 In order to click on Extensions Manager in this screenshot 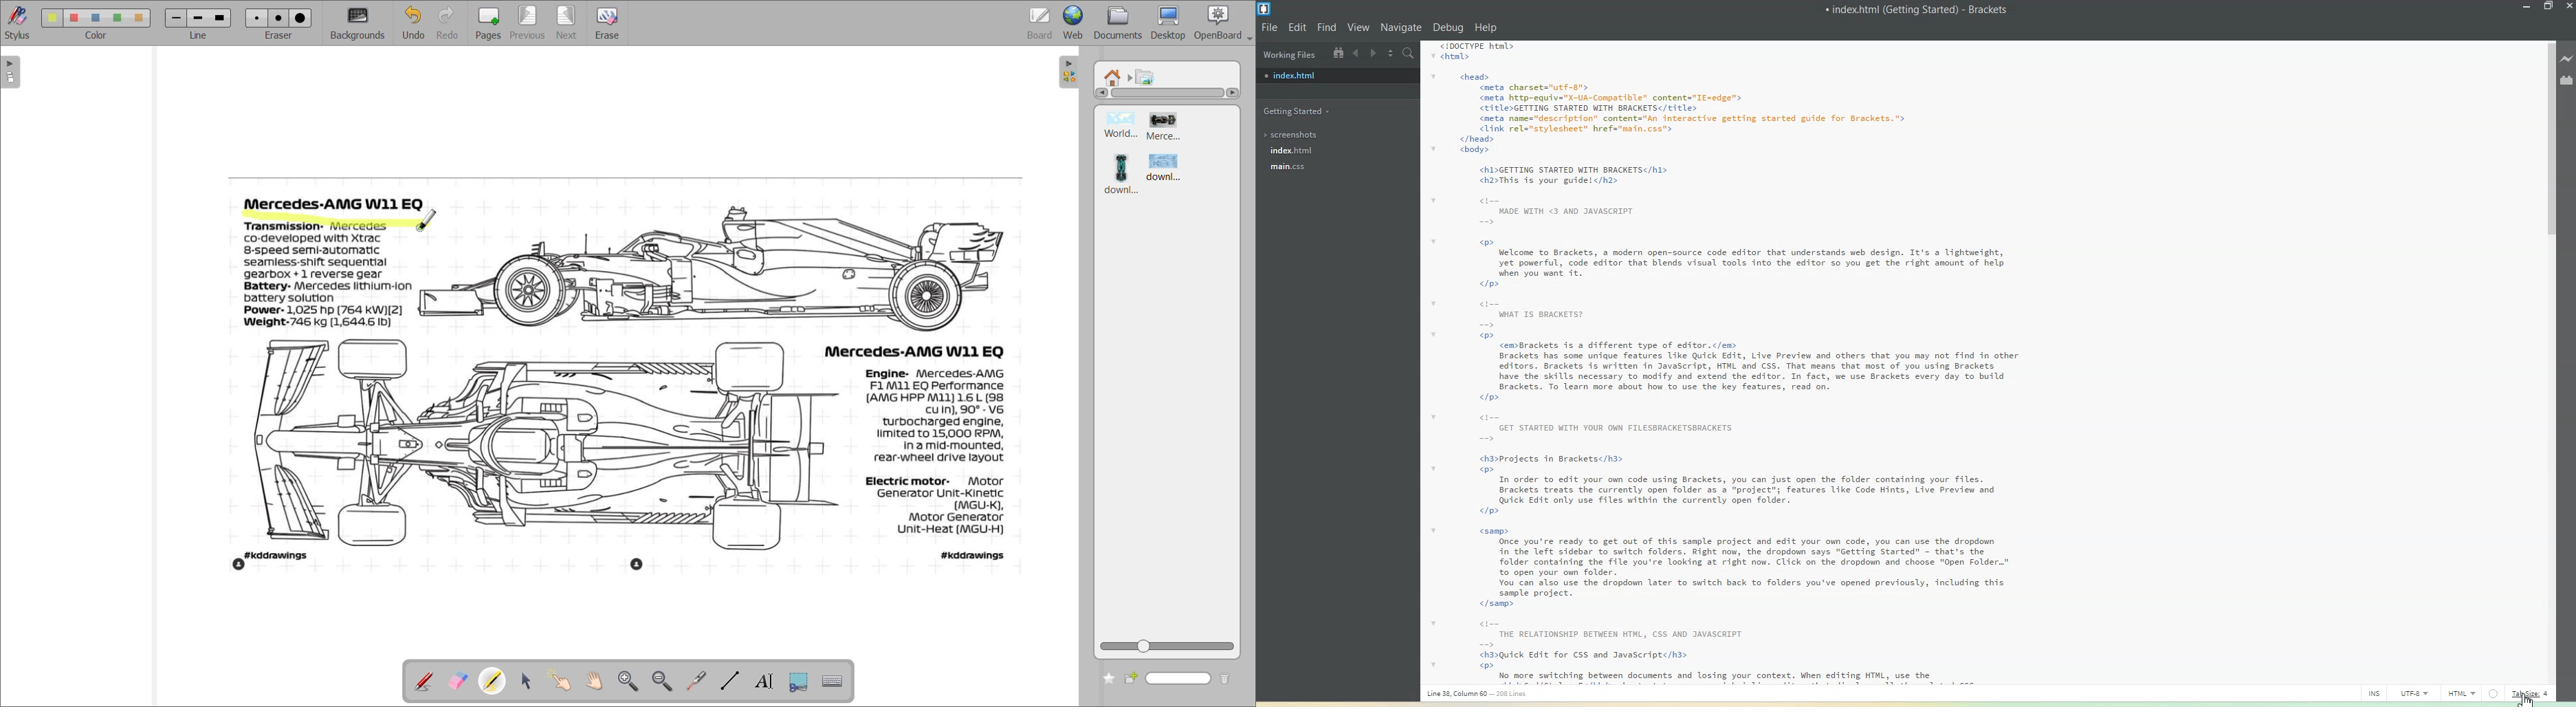, I will do `click(2567, 80)`.